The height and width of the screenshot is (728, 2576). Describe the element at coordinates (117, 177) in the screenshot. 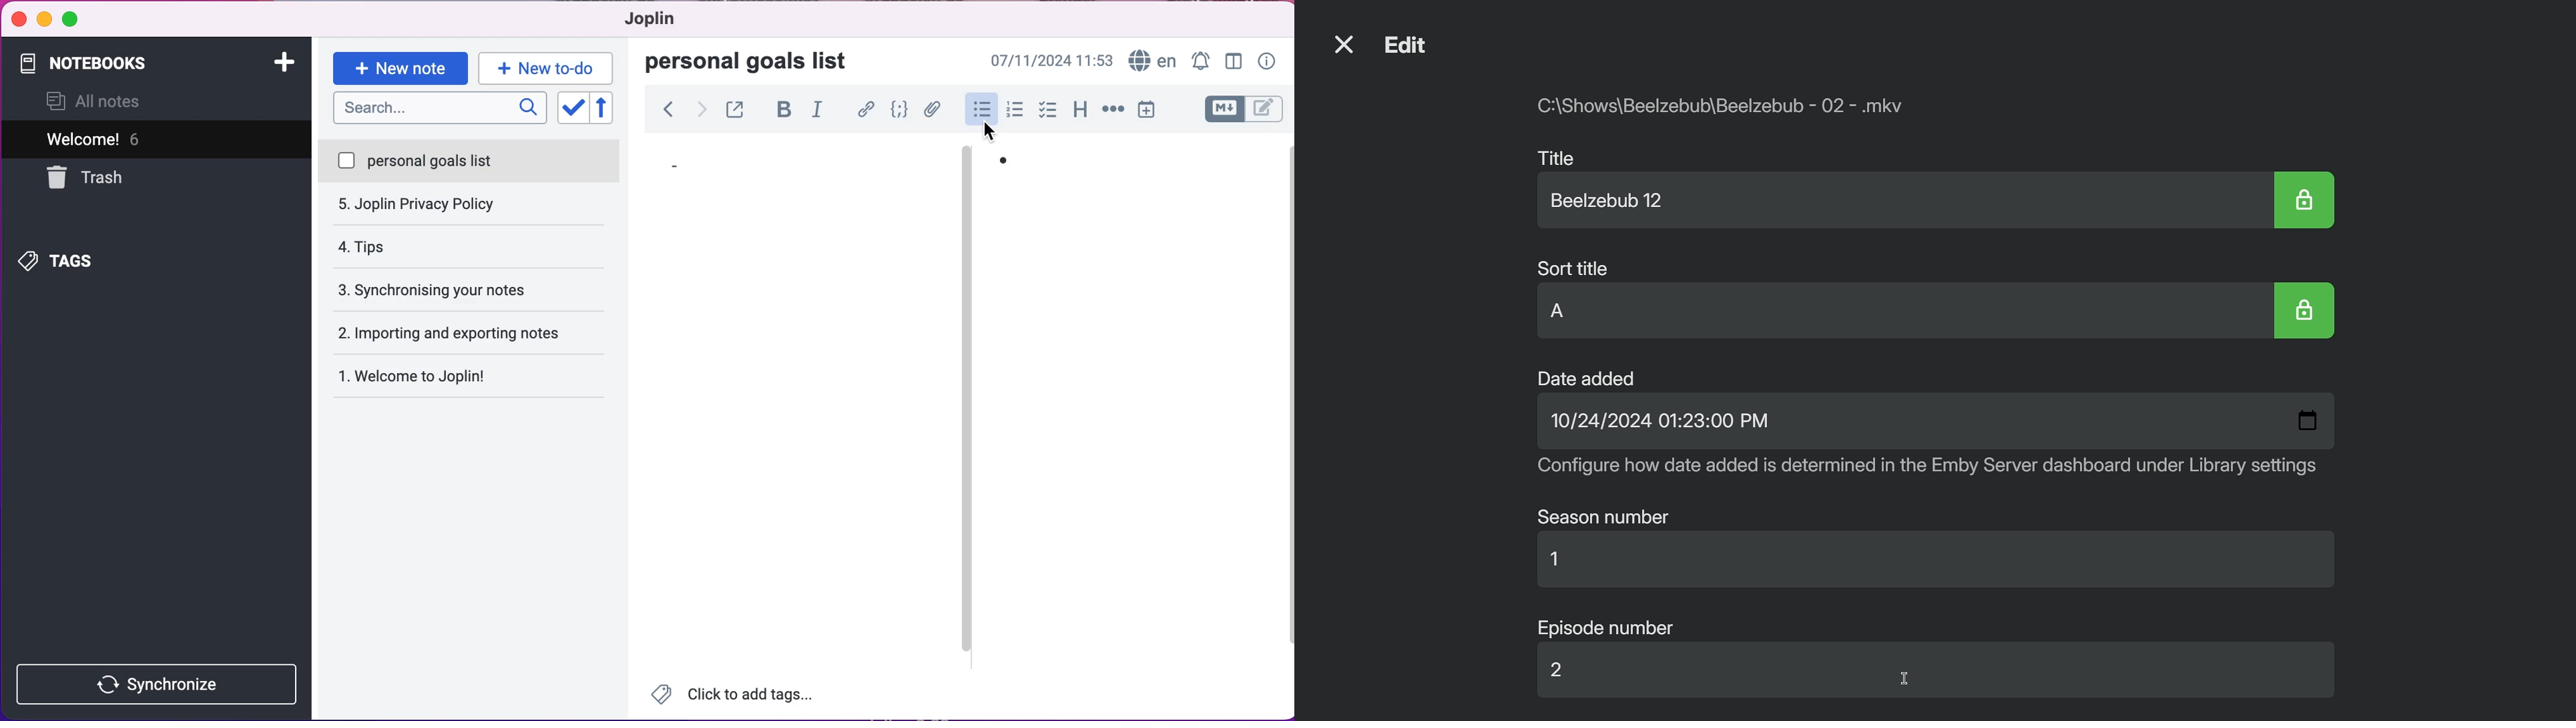

I see `trash` at that location.